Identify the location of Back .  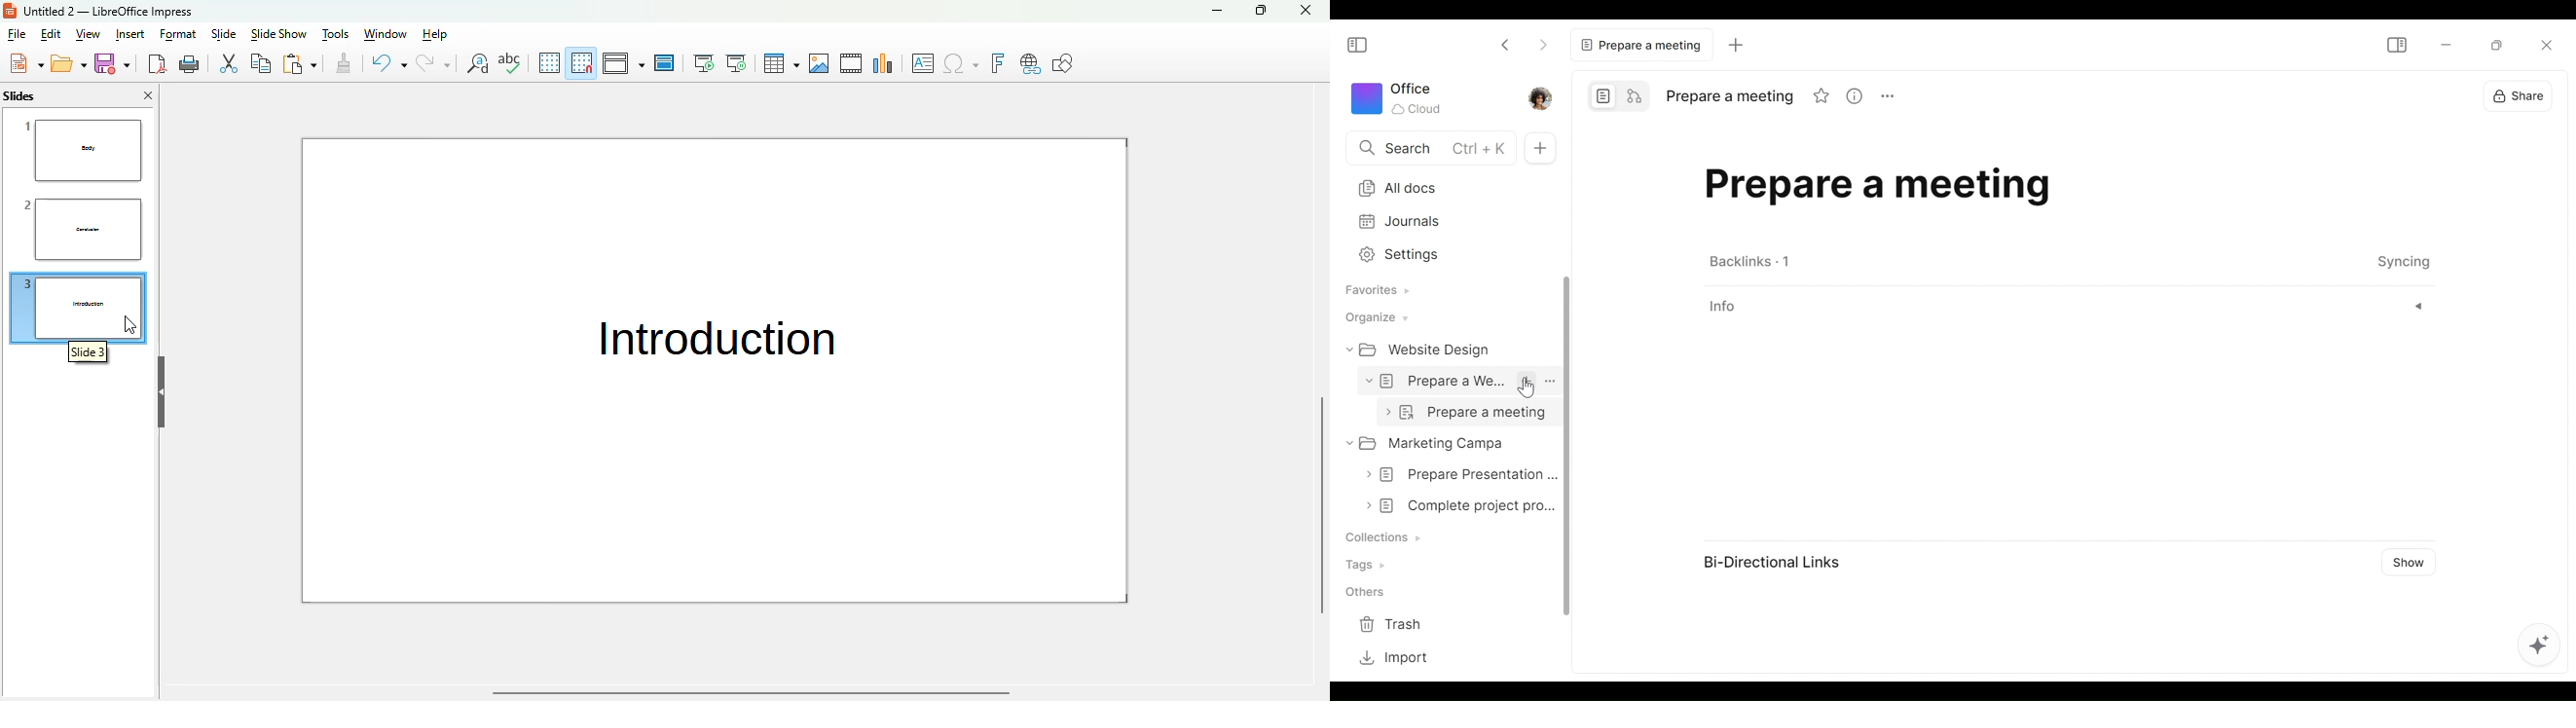
(1506, 44).